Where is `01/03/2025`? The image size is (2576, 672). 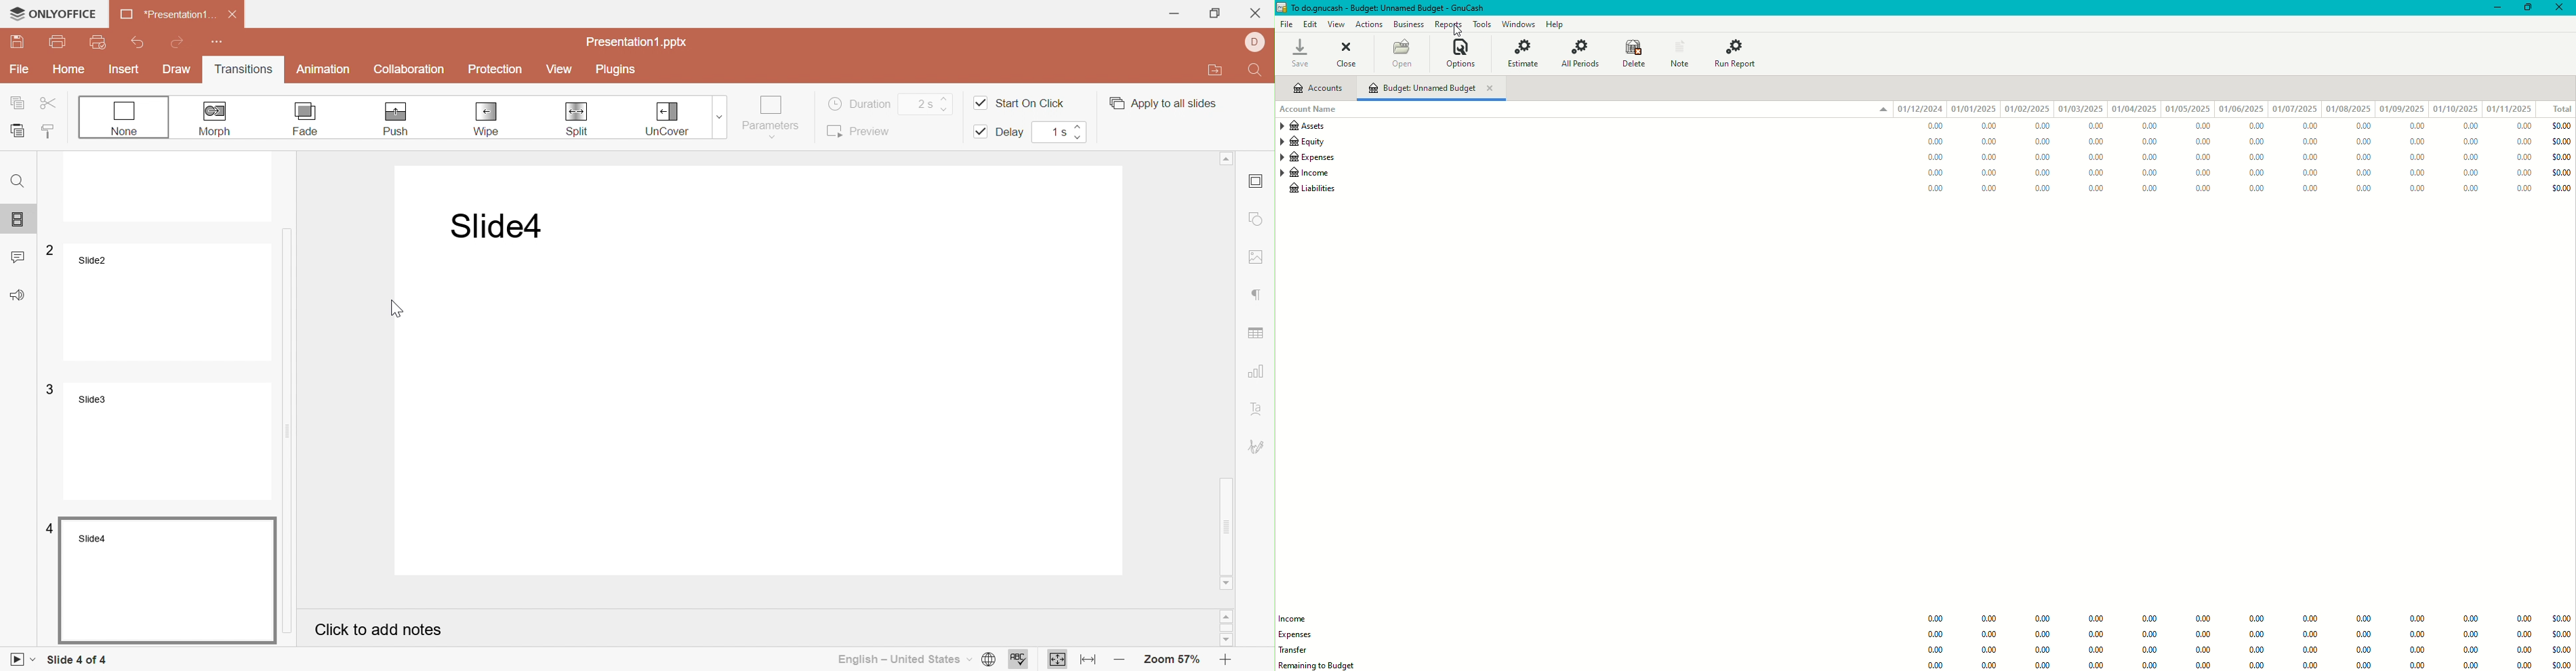
01/03/2025 is located at coordinates (2080, 108).